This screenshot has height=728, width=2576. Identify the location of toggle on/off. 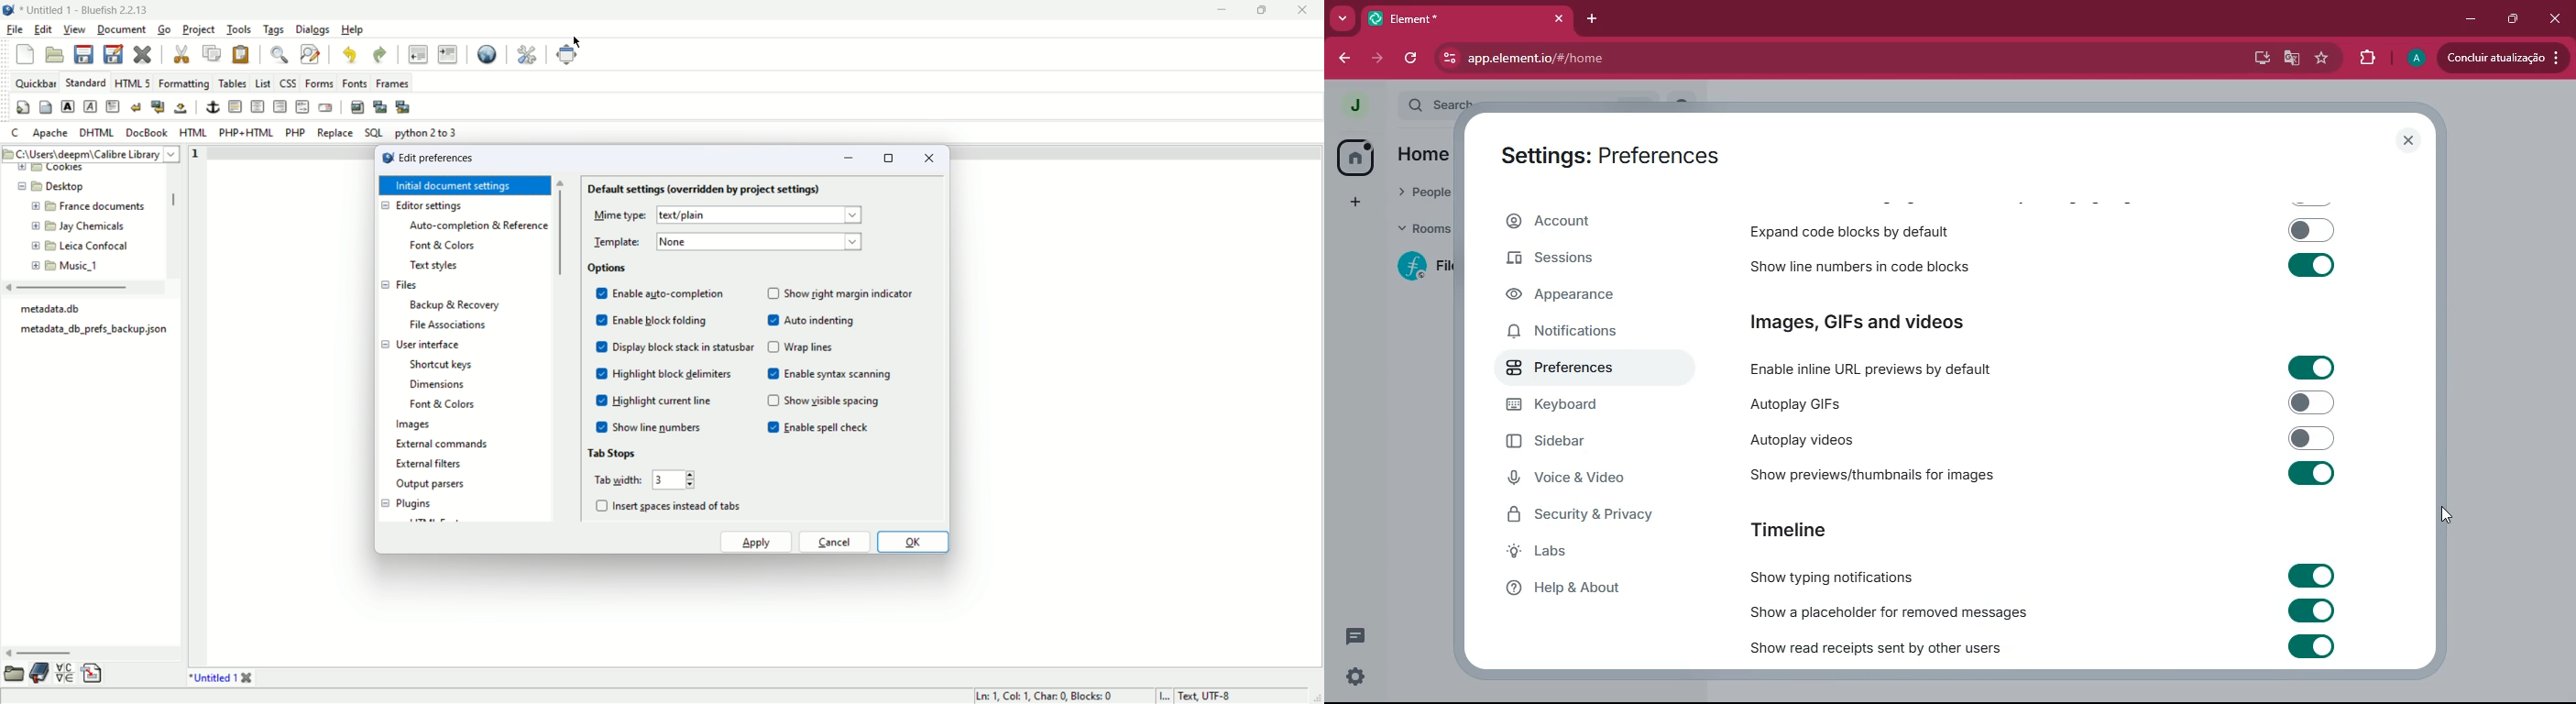
(2313, 402).